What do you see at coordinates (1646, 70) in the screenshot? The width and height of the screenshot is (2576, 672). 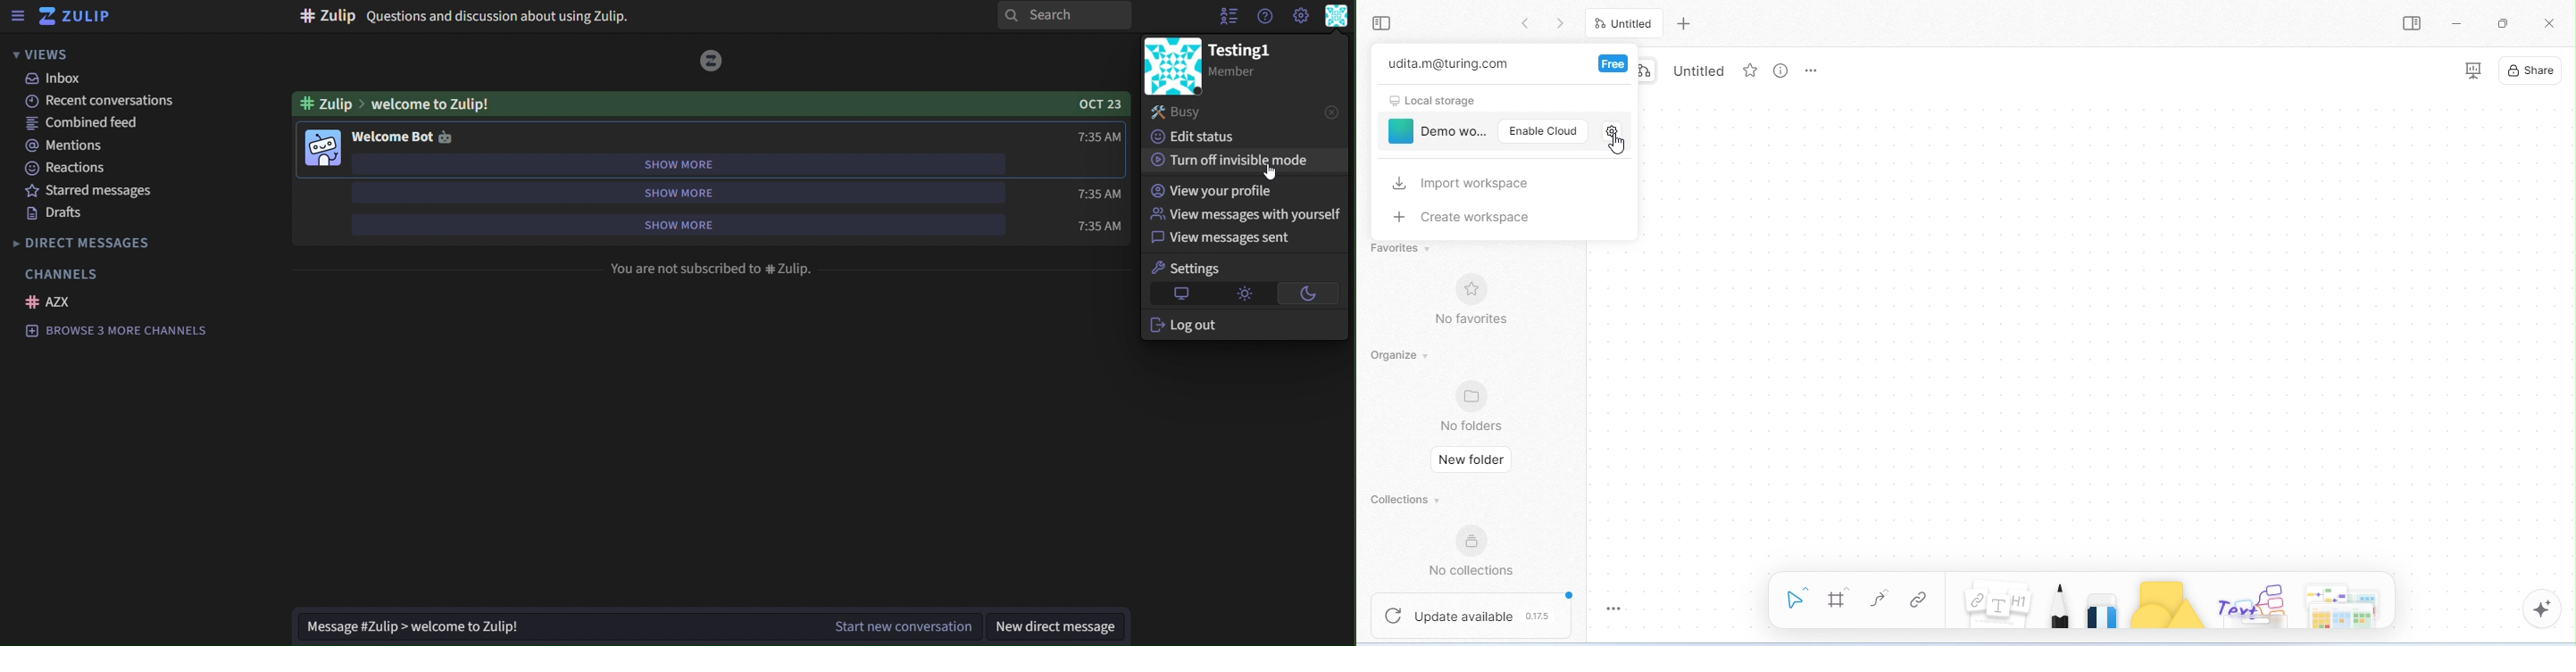 I see `edgeless mode` at bounding box center [1646, 70].